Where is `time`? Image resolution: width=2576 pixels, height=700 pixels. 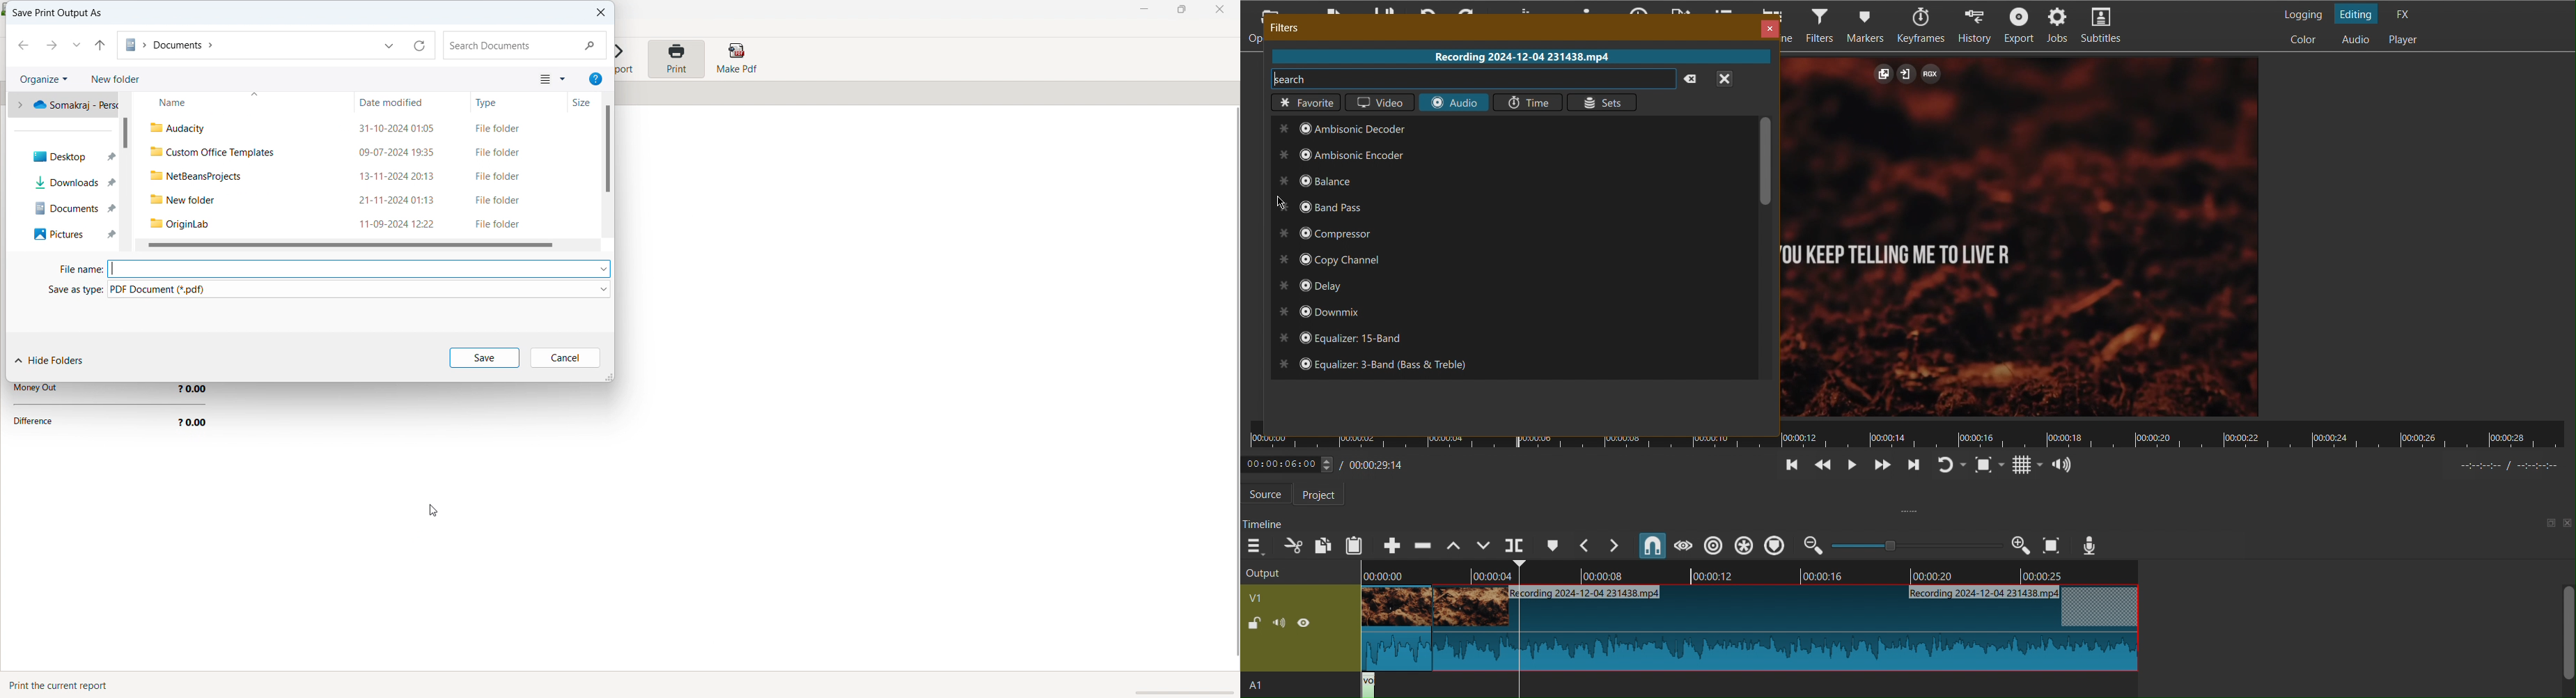 time is located at coordinates (2506, 467).